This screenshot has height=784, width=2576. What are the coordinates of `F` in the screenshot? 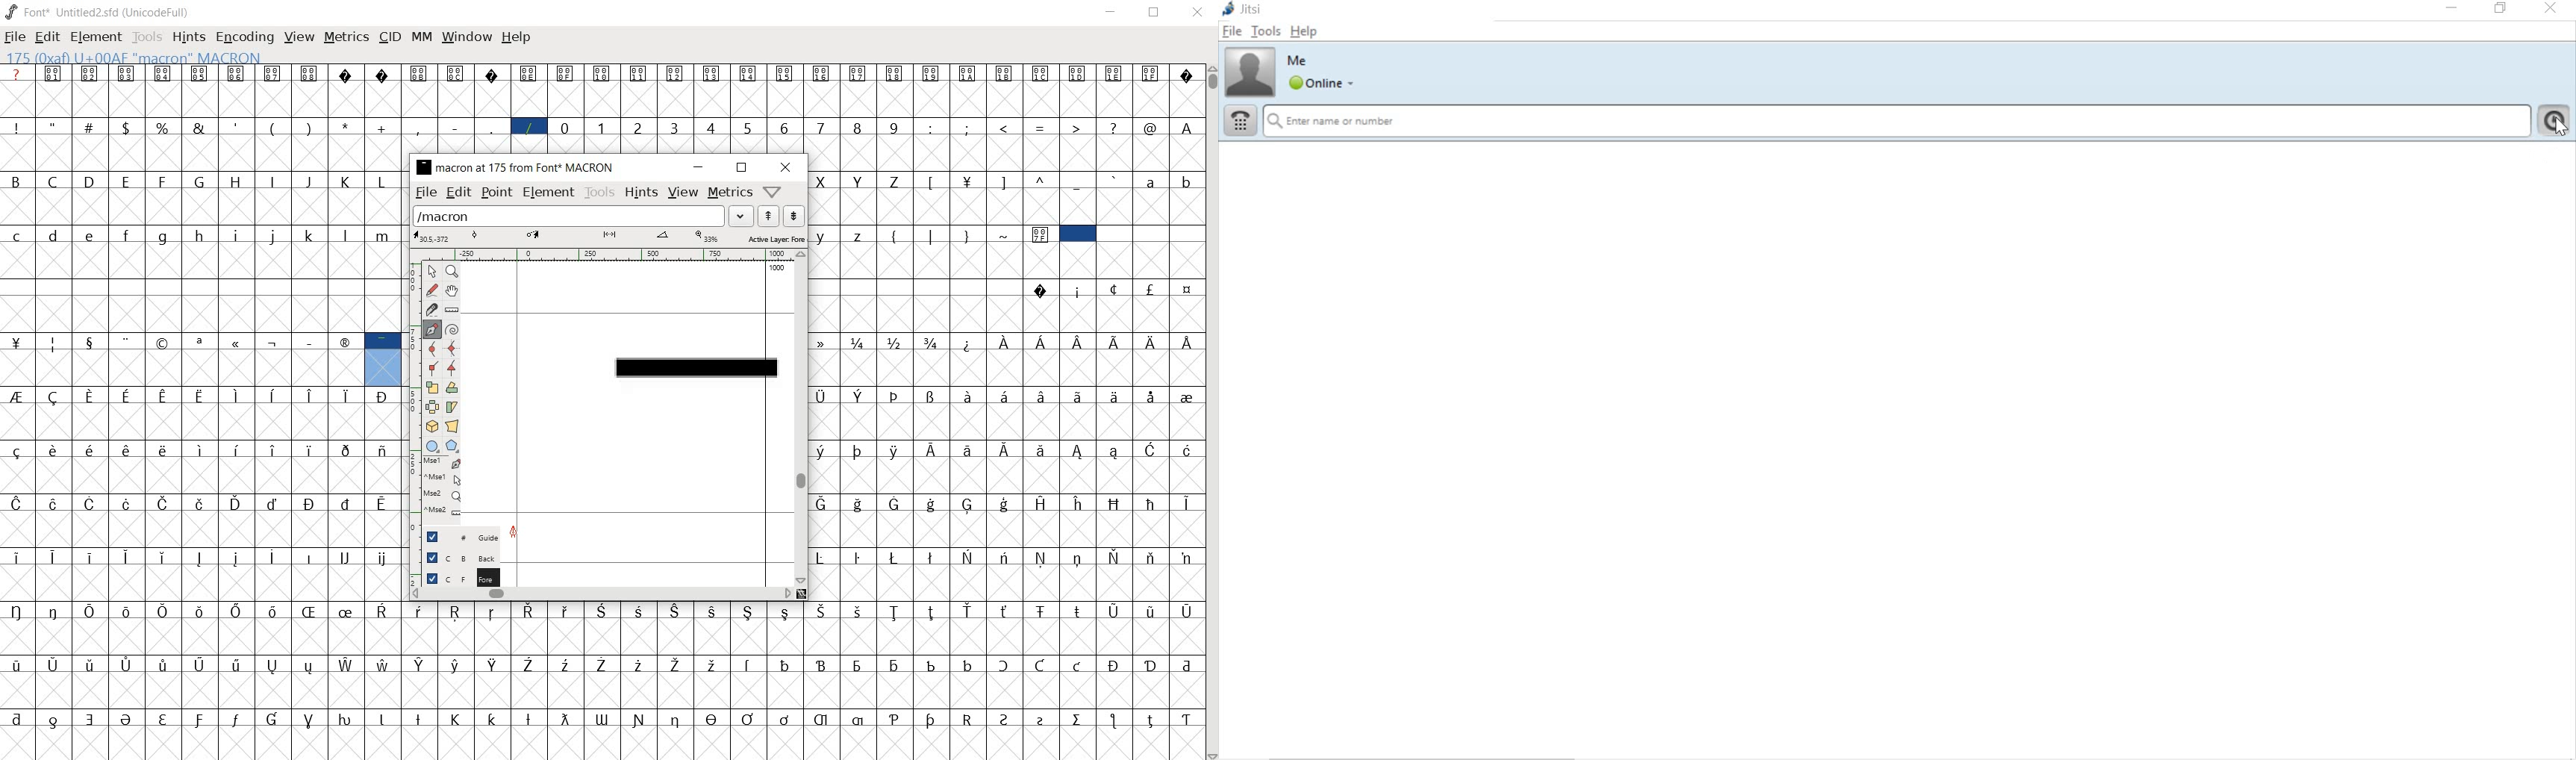 It's located at (164, 181).